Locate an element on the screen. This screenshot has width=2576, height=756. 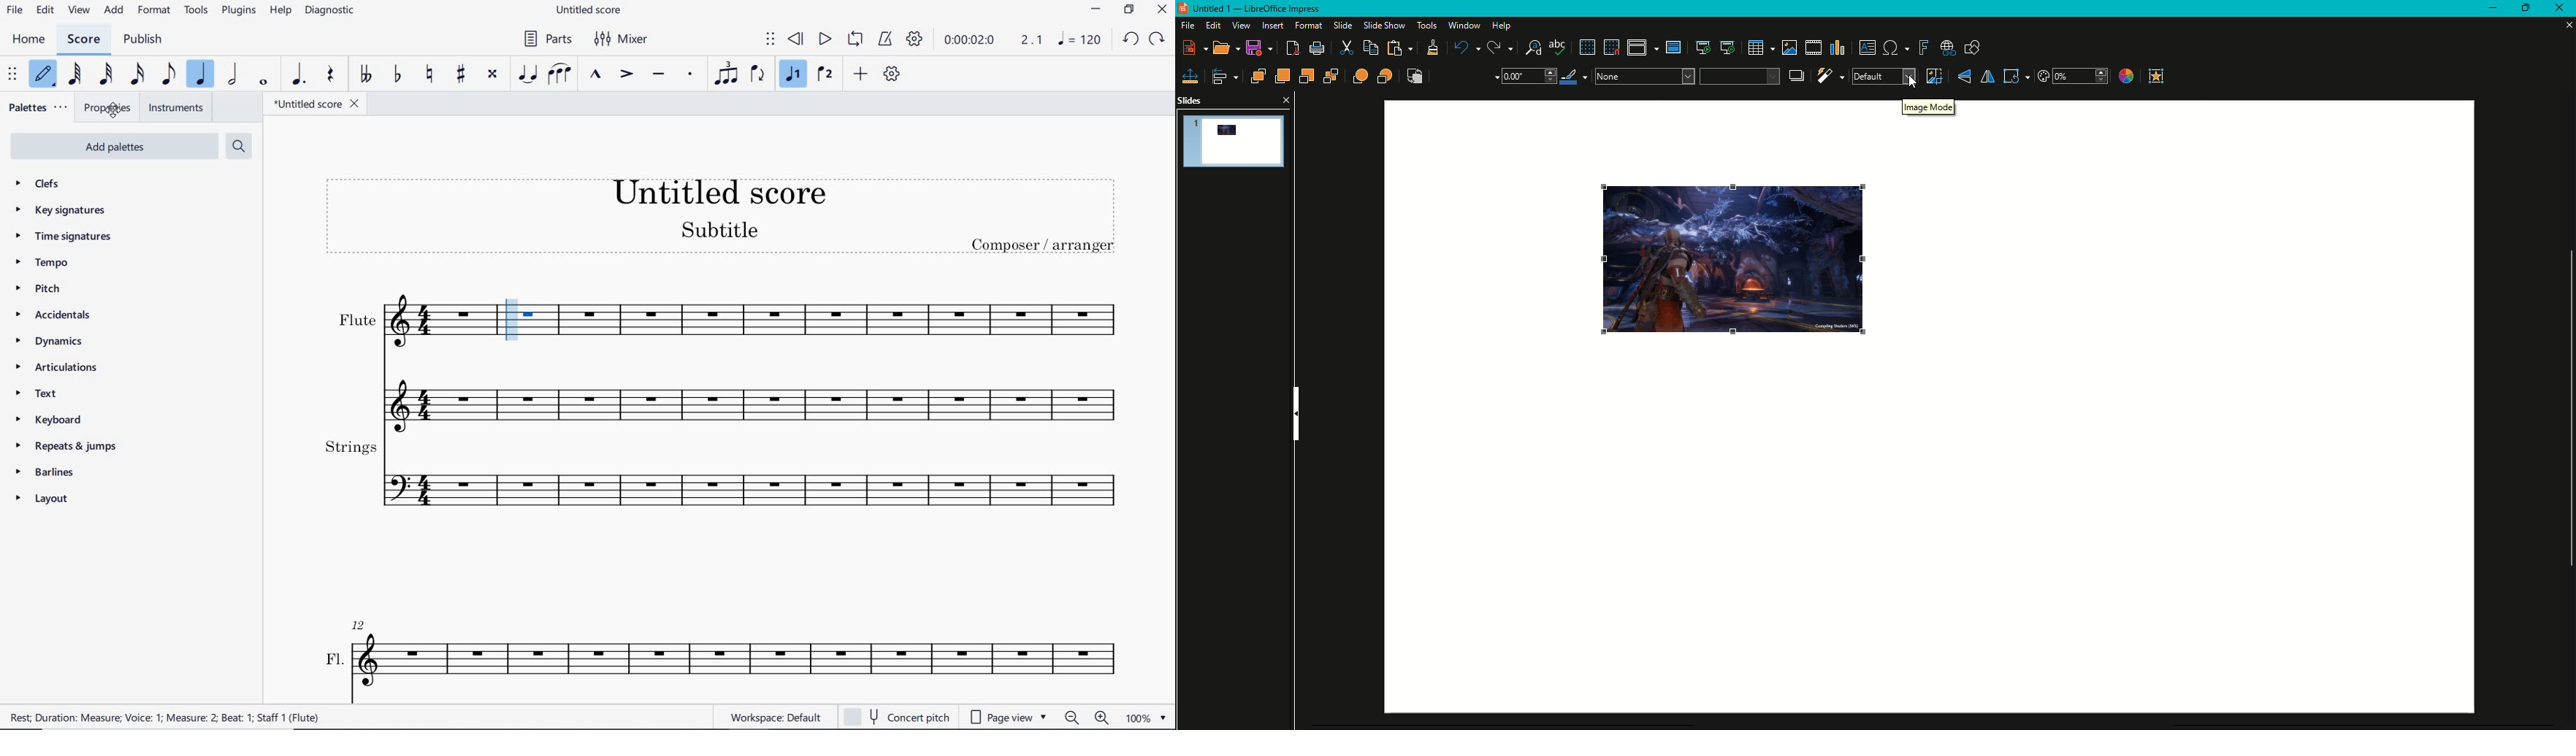
ACCENT is located at coordinates (627, 75).